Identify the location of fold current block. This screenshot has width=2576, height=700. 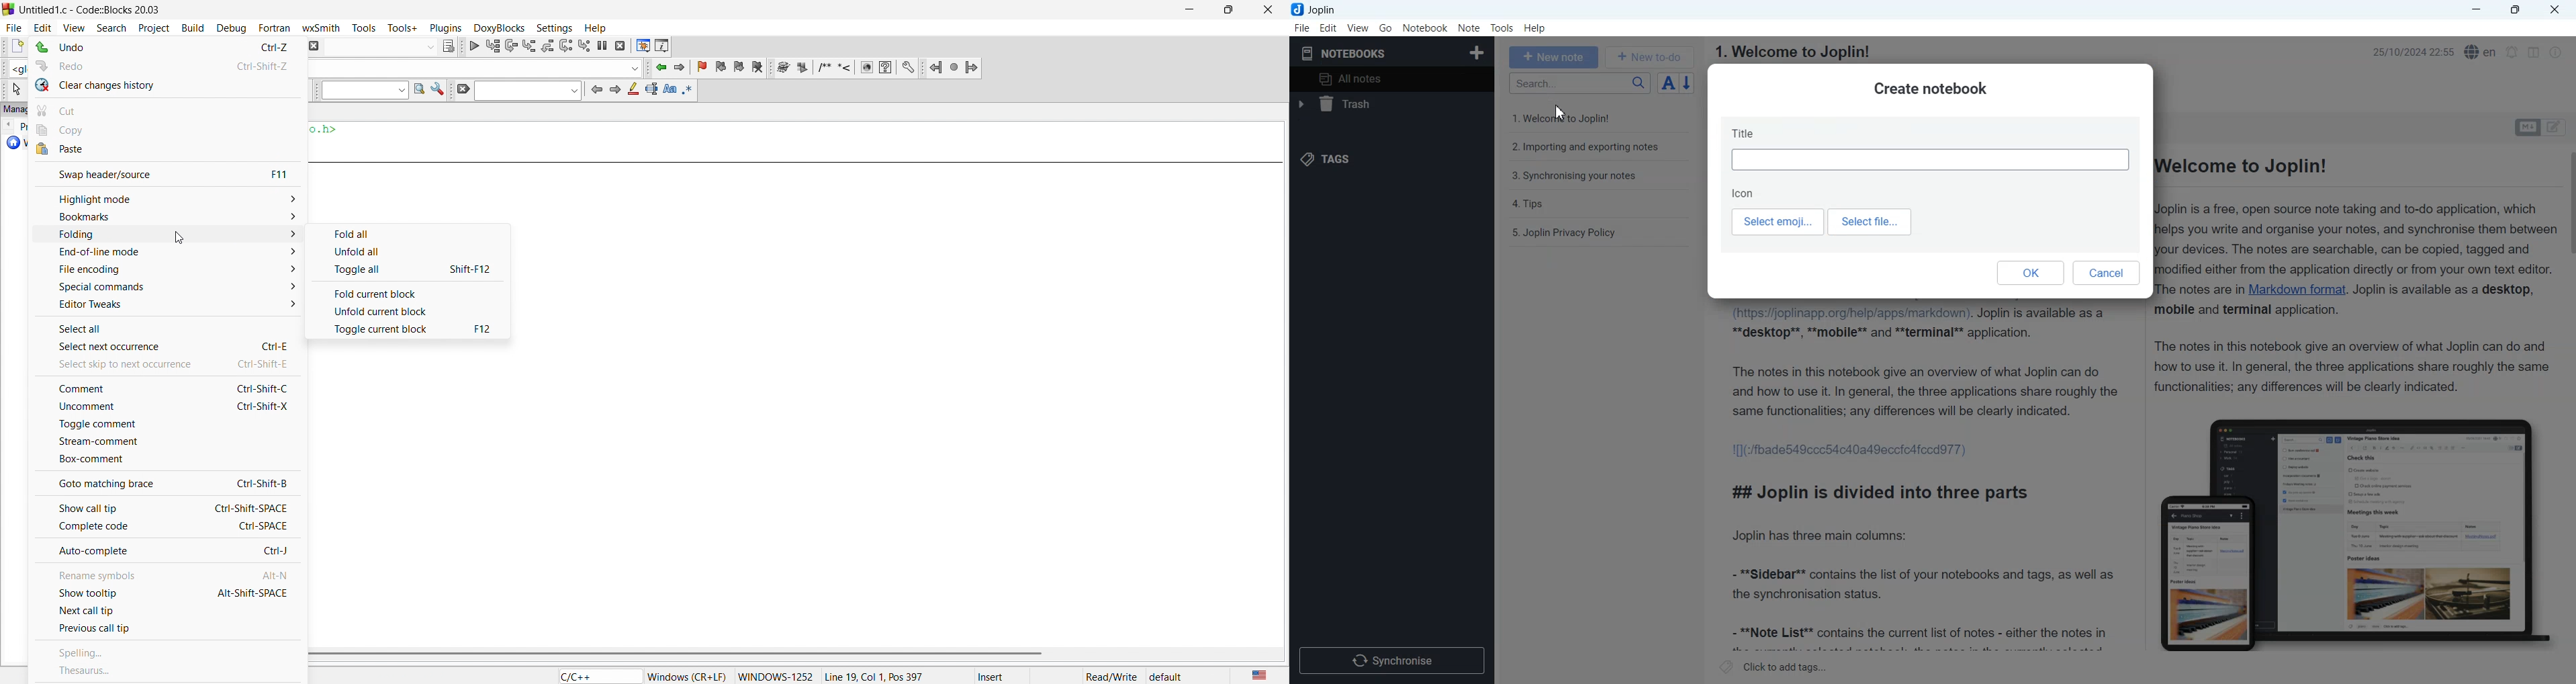
(410, 291).